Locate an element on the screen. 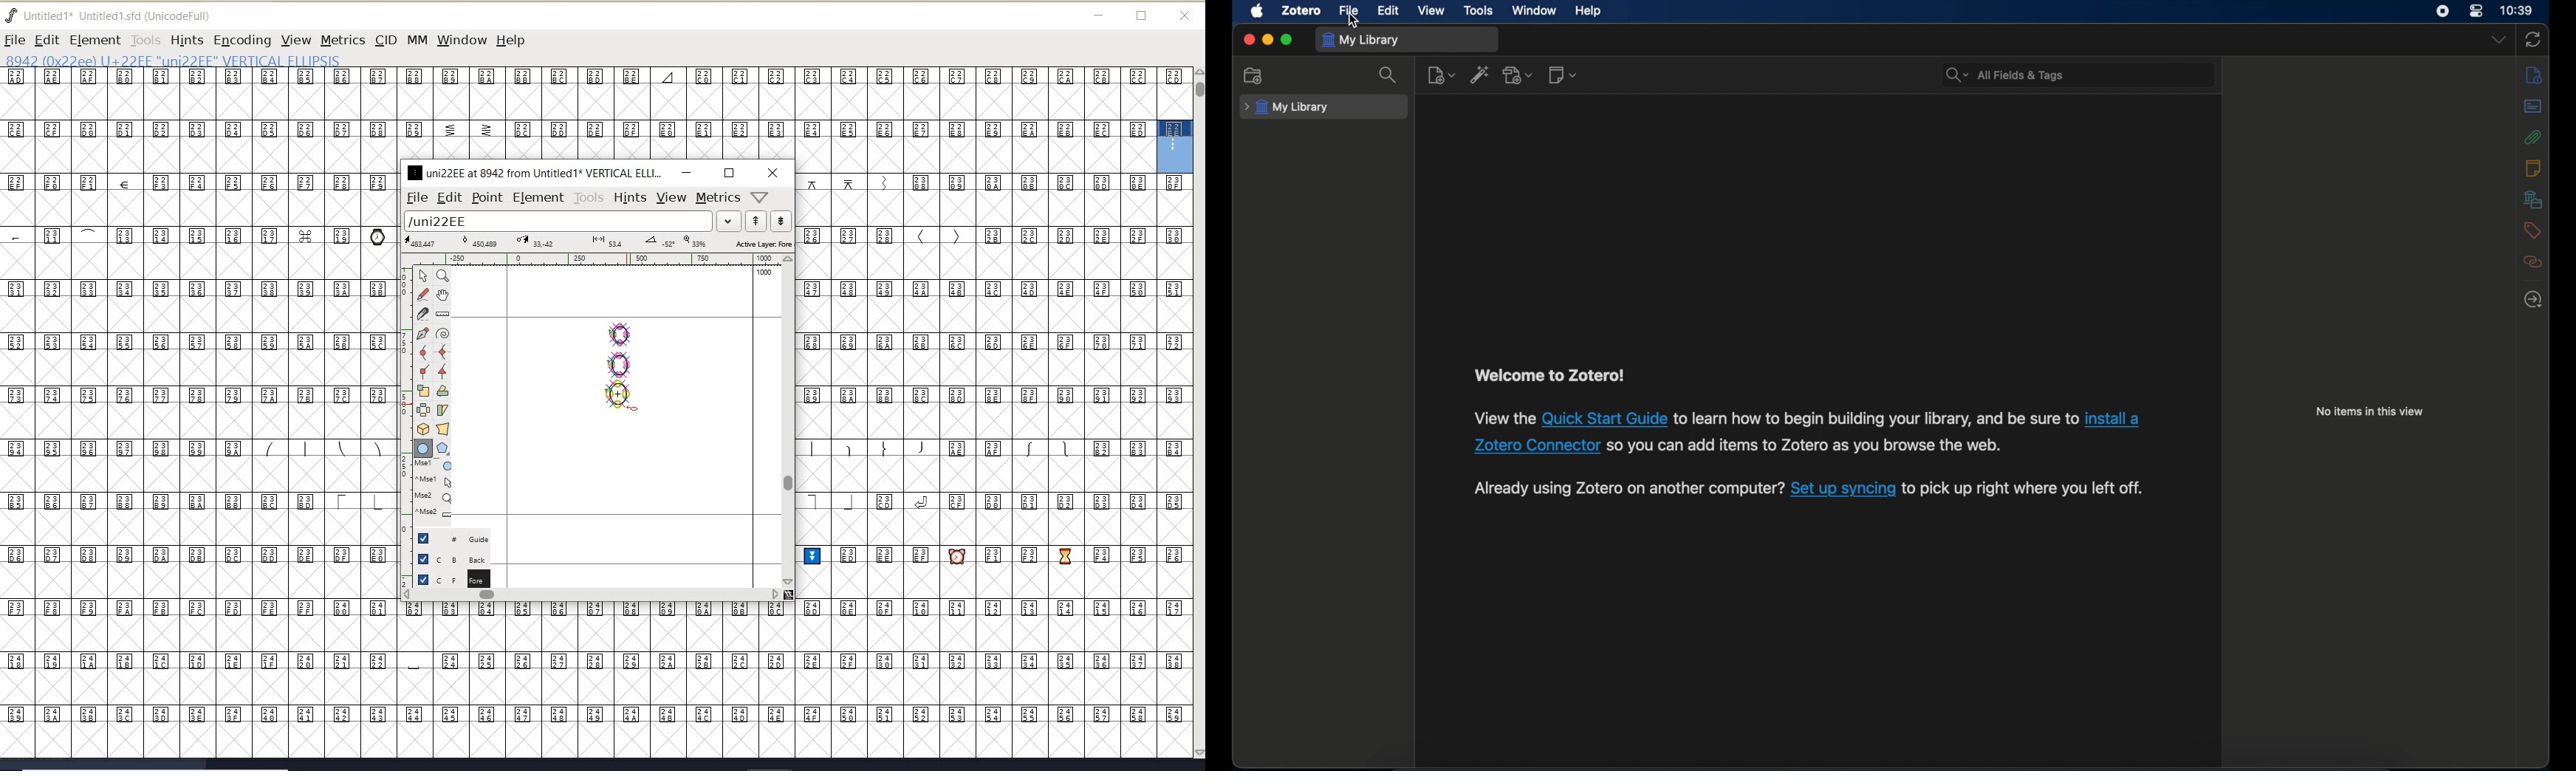 This screenshot has width=2576, height=784. Zotero Connector is located at coordinates (1537, 445).